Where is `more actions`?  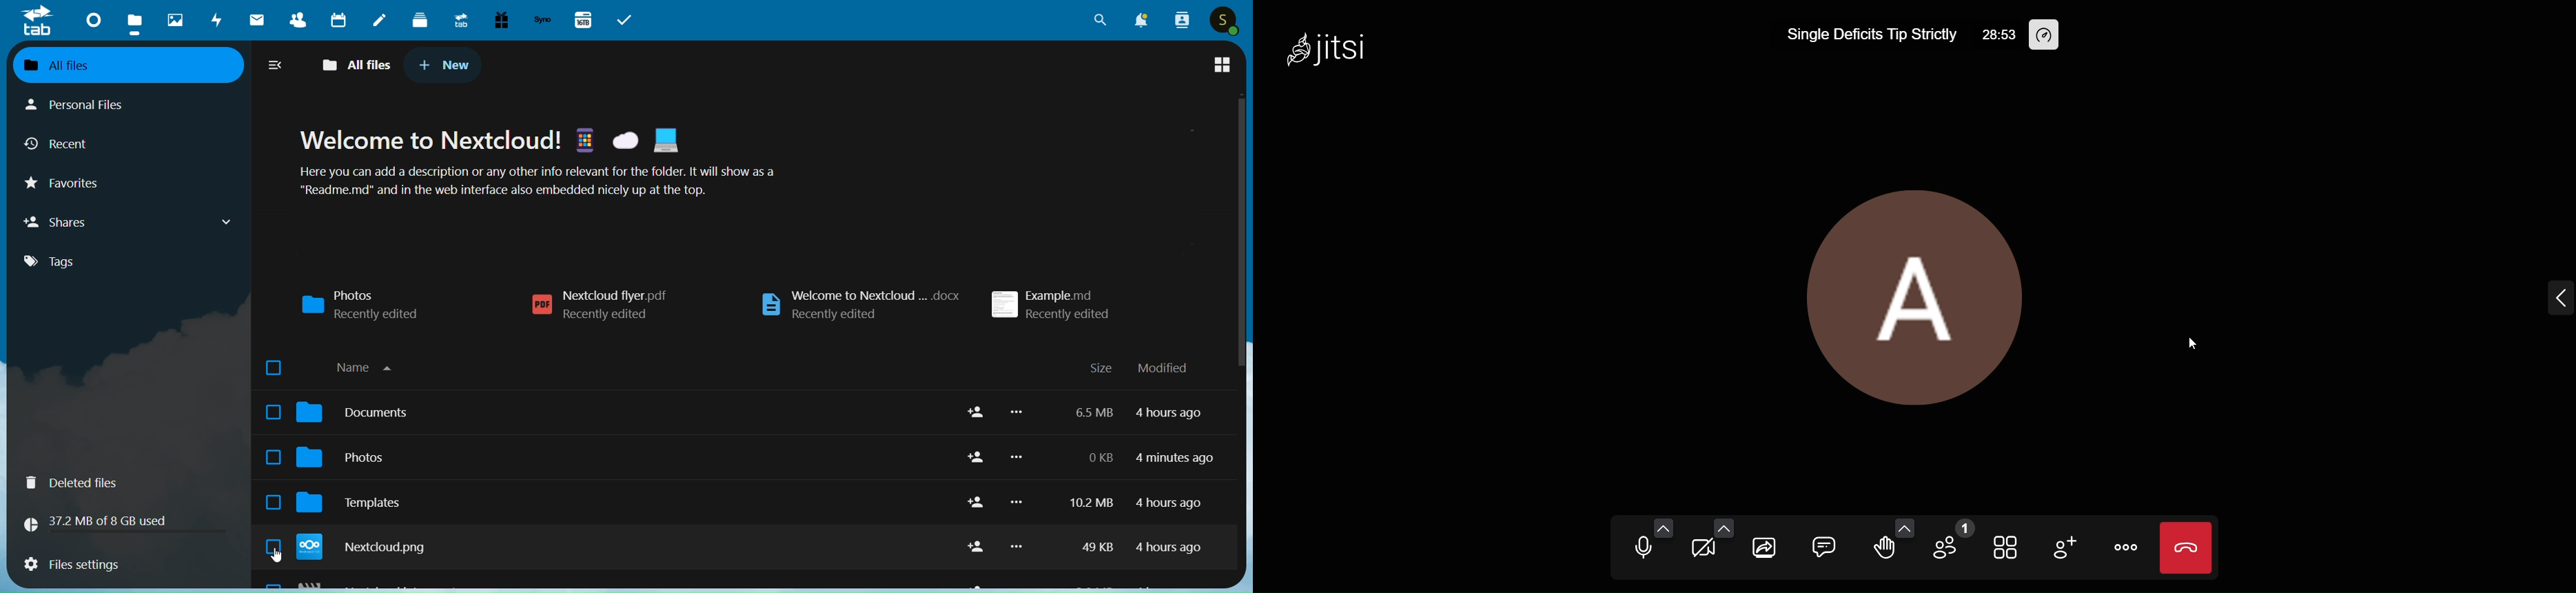
more actions is located at coordinates (2129, 548).